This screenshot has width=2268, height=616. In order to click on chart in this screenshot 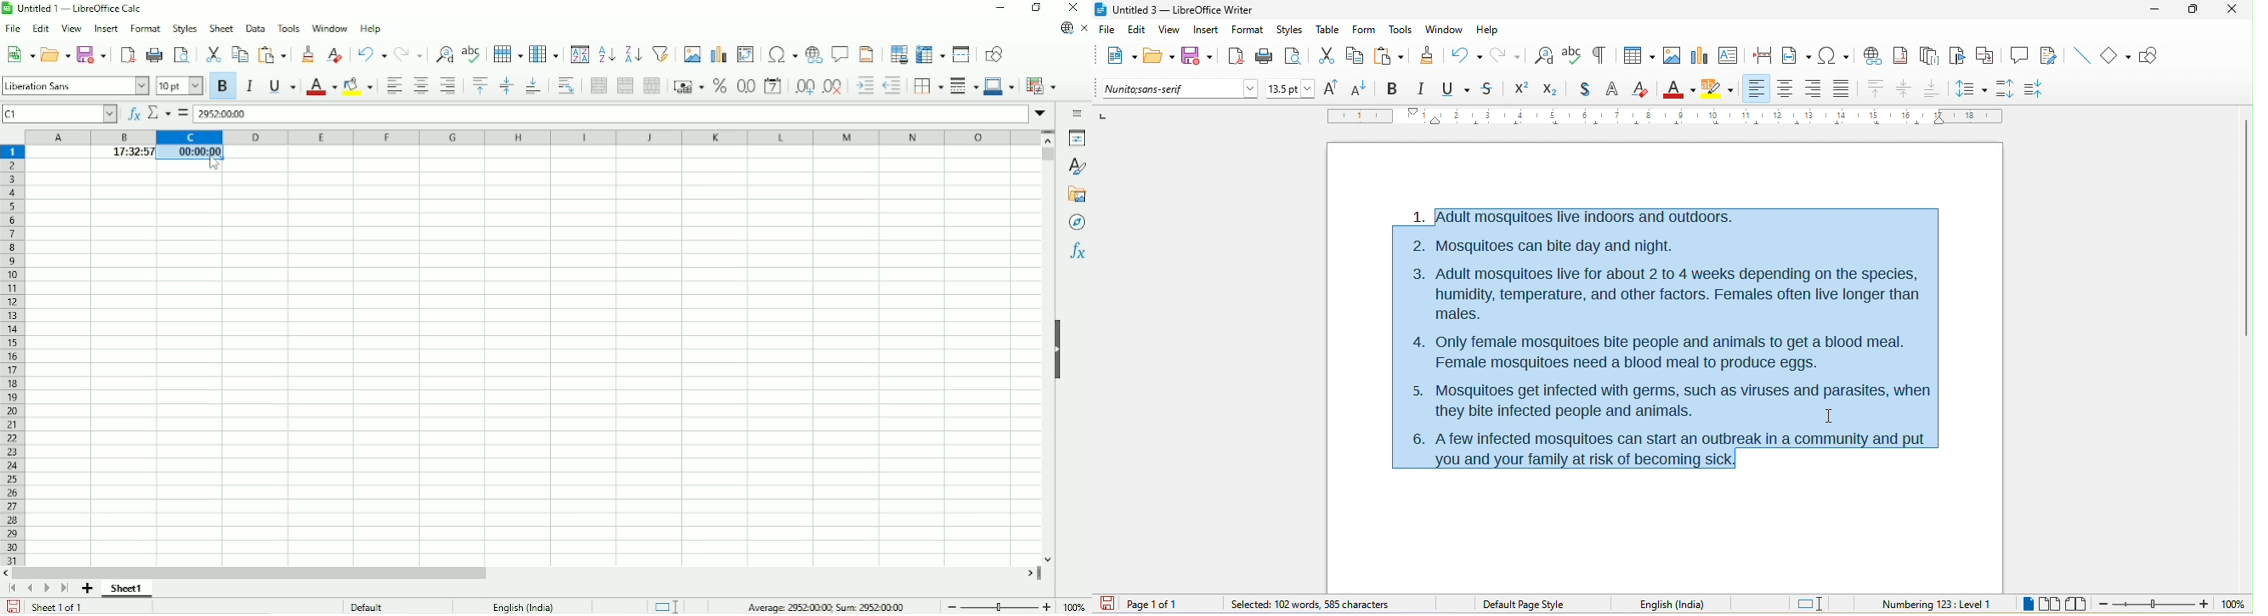, I will do `click(1700, 56)`.